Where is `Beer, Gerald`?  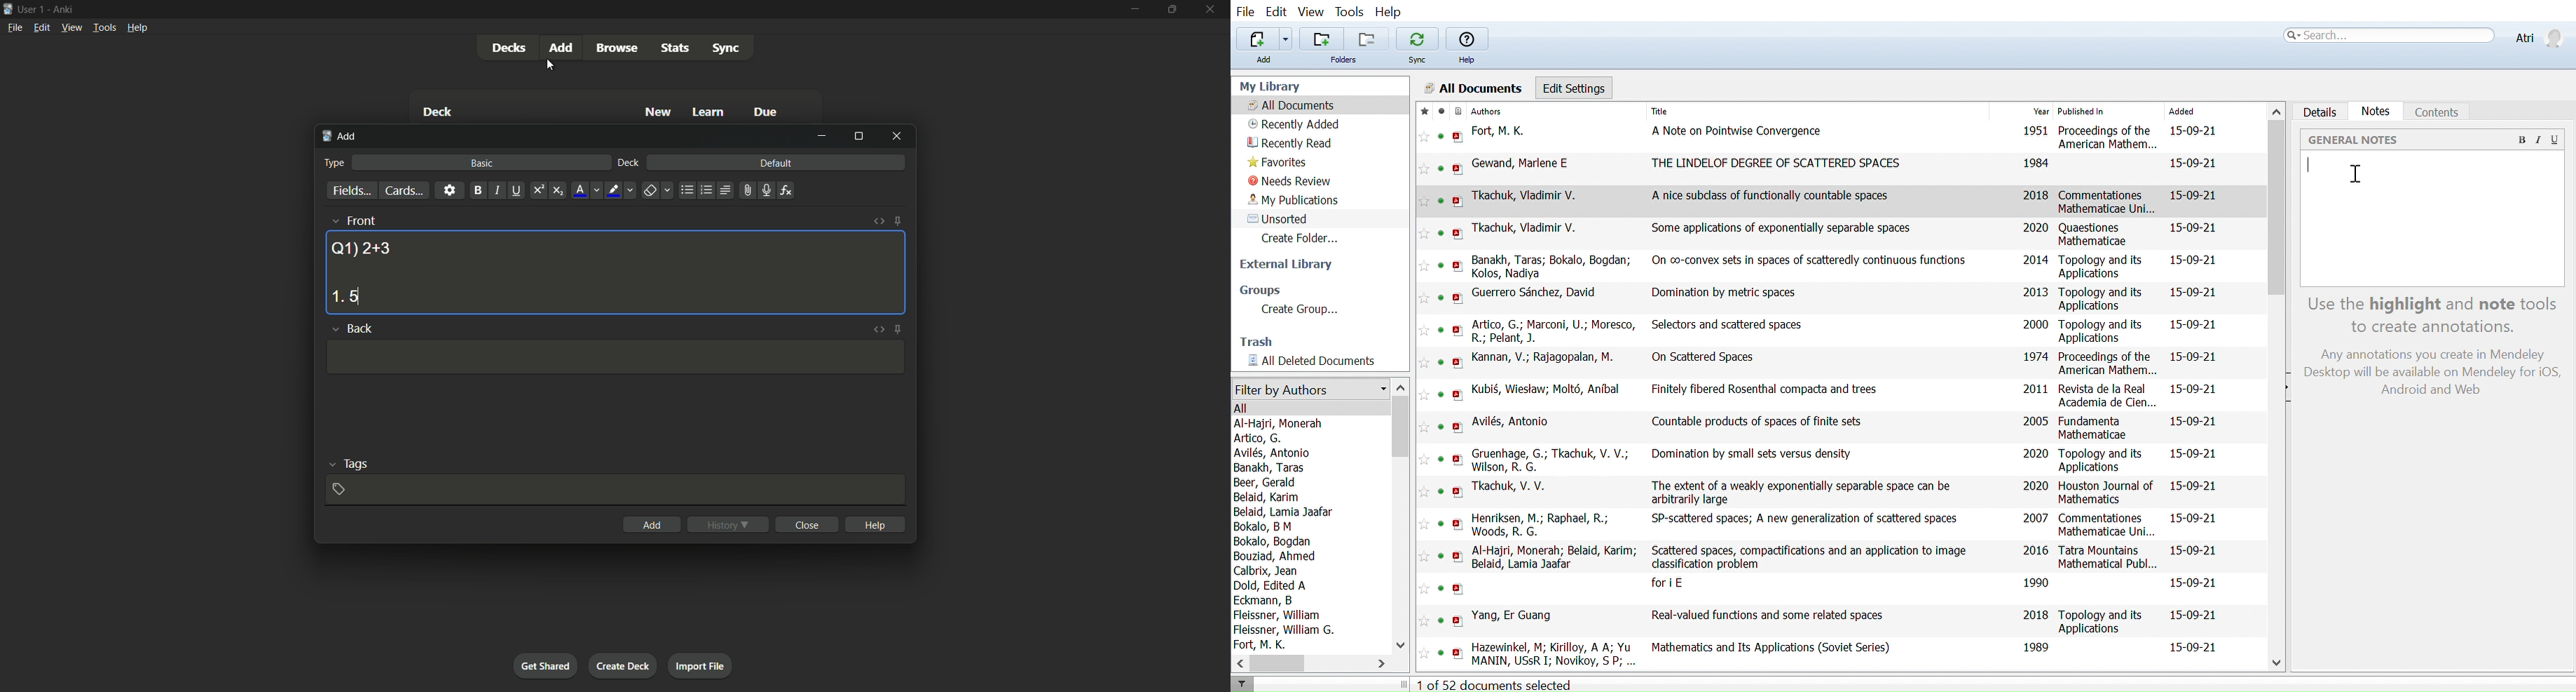 Beer, Gerald is located at coordinates (1268, 483).